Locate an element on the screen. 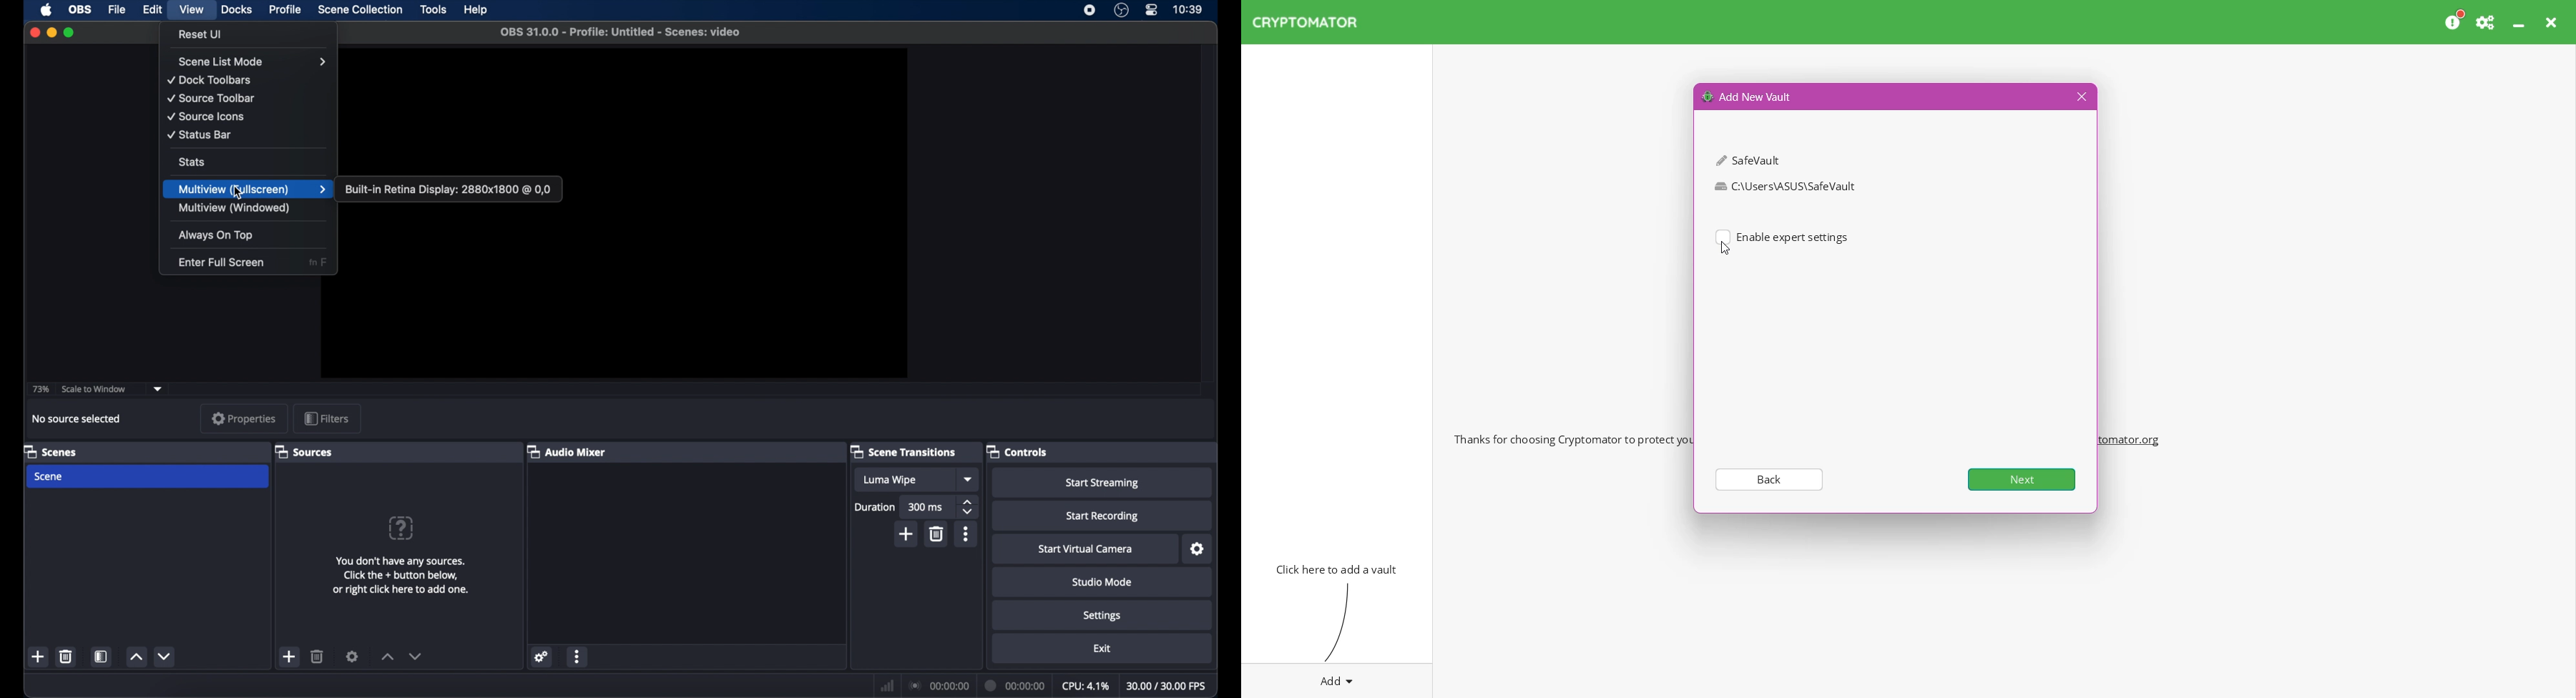 The width and height of the screenshot is (2576, 700). decrement is located at coordinates (164, 657).